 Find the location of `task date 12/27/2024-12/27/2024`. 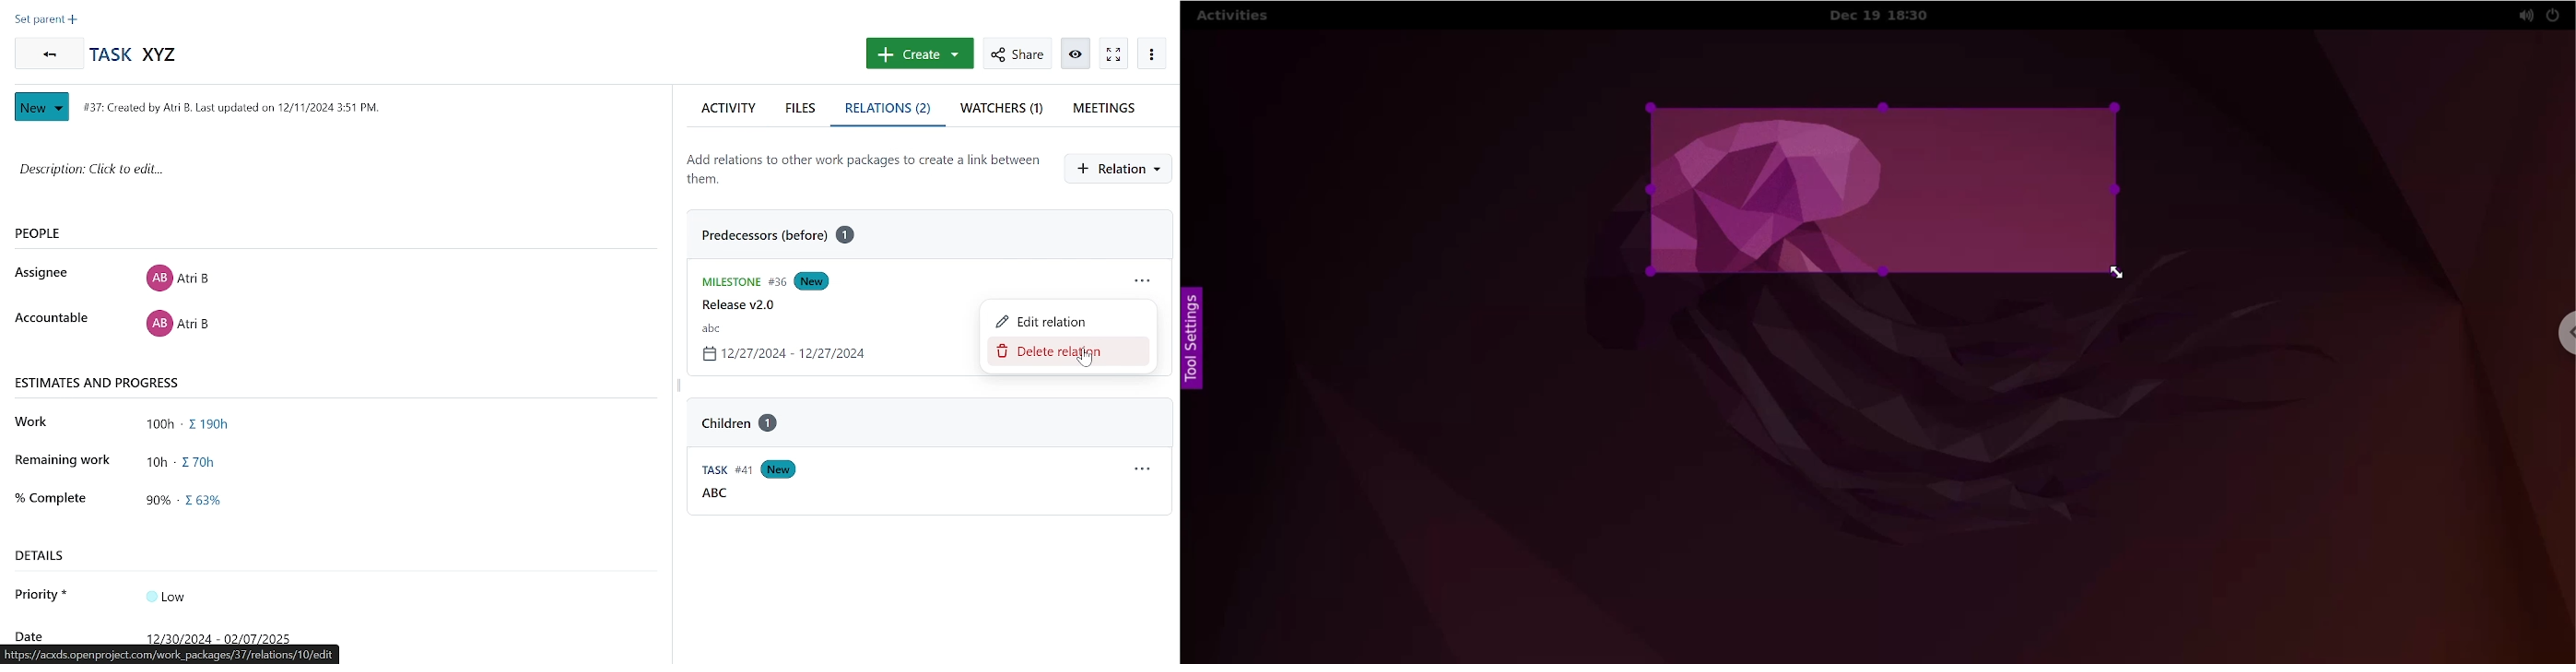

task date 12/27/2024-12/27/2024 is located at coordinates (787, 356).